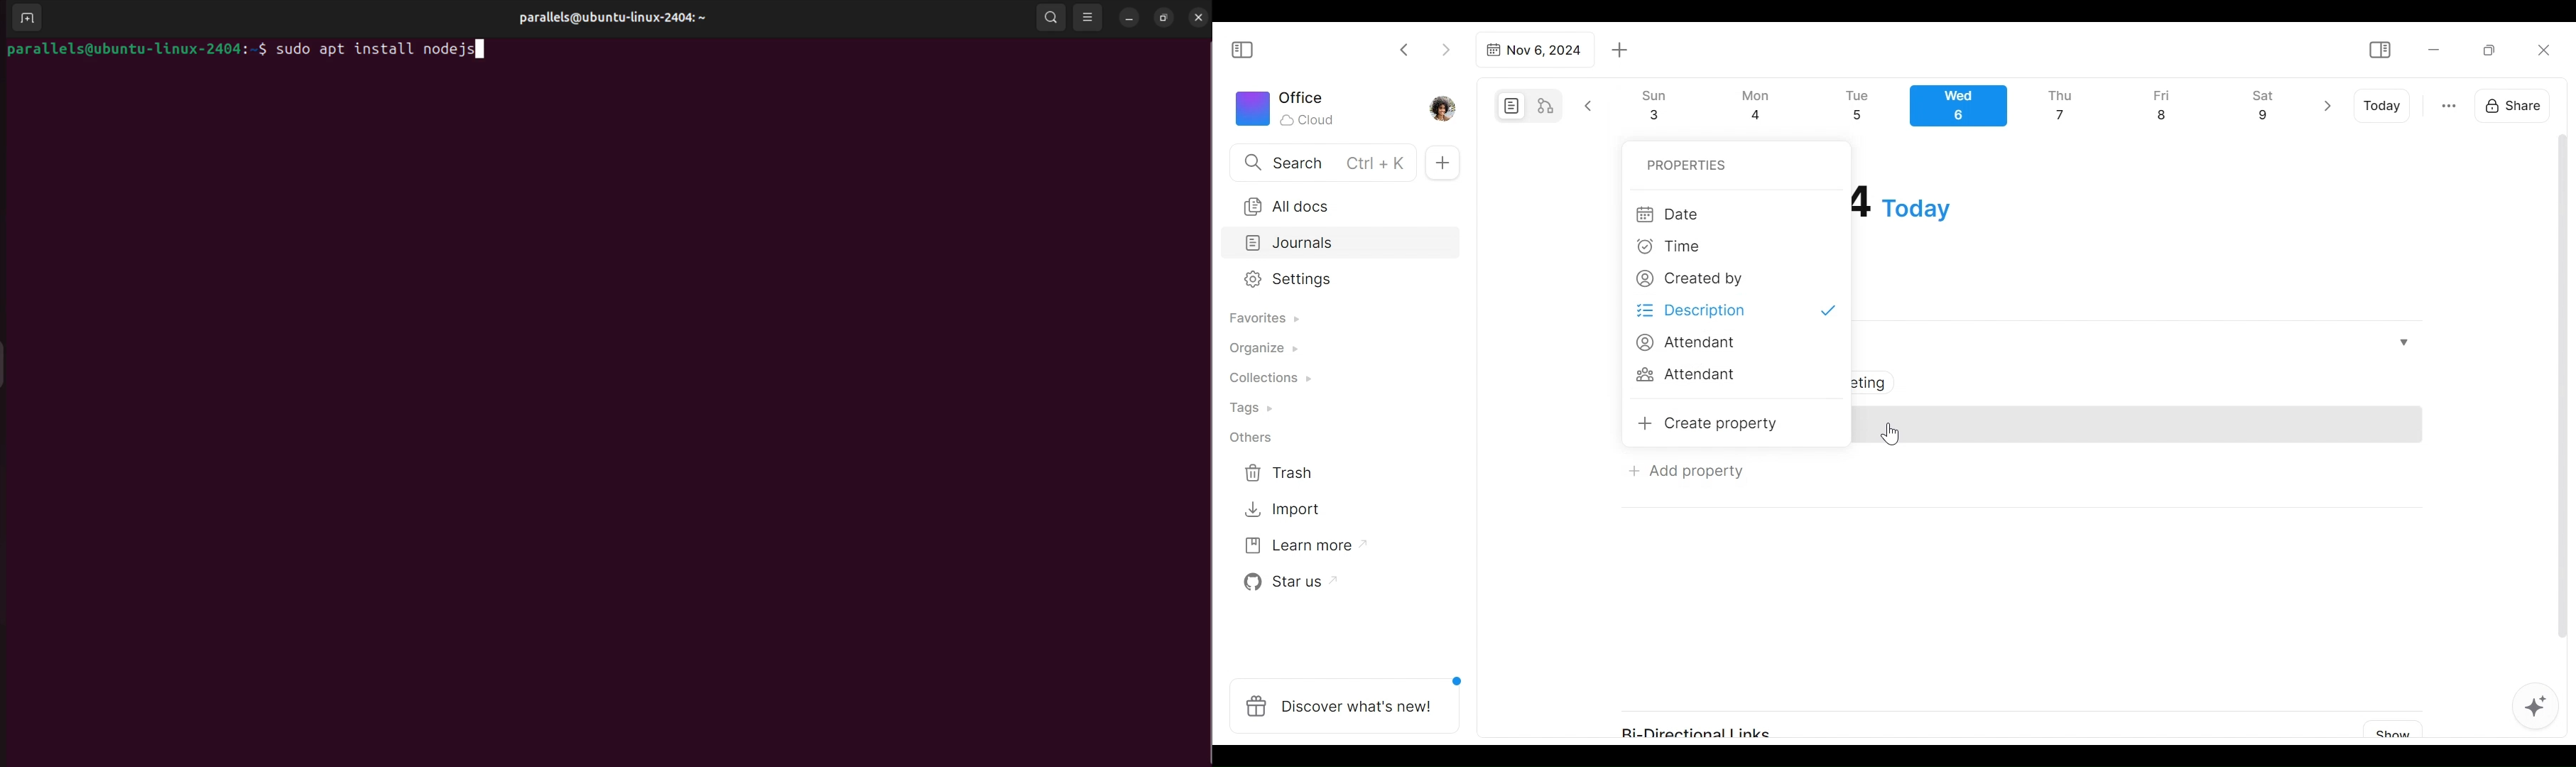 This screenshot has height=784, width=2576. I want to click on Minimize, so click(2434, 48).